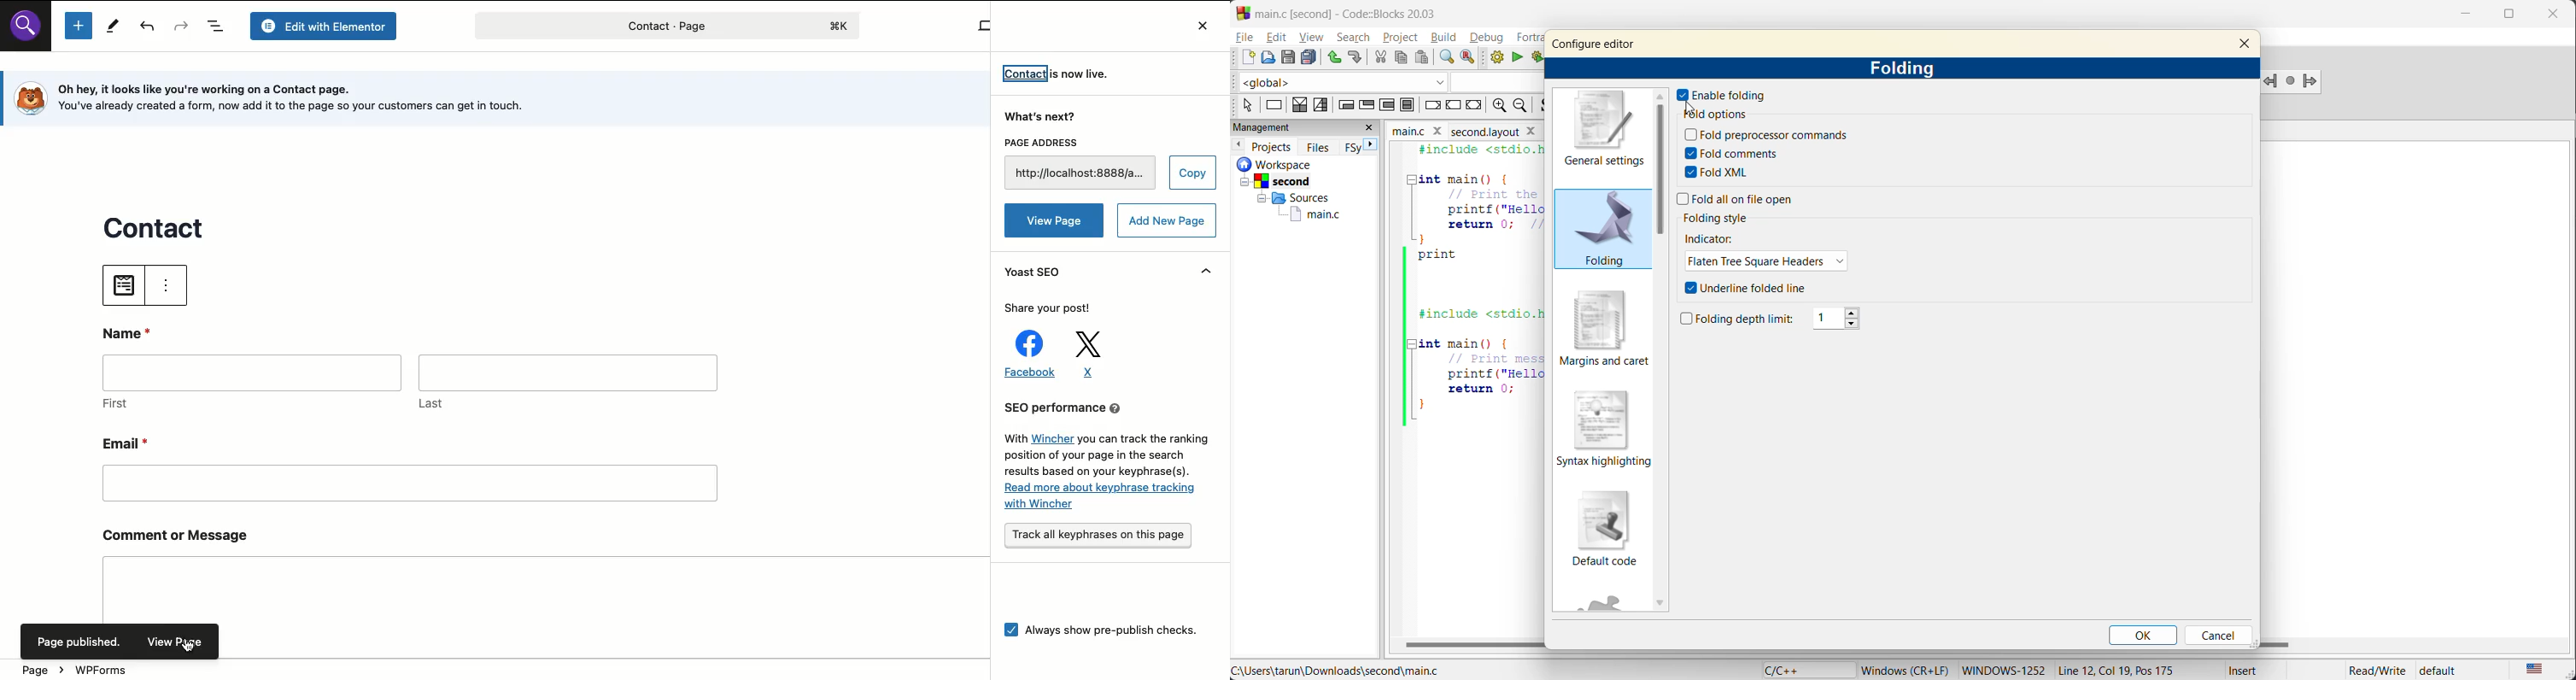 This screenshot has width=2576, height=700. Describe the element at coordinates (2221, 635) in the screenshot. I see `cancel` at that location.